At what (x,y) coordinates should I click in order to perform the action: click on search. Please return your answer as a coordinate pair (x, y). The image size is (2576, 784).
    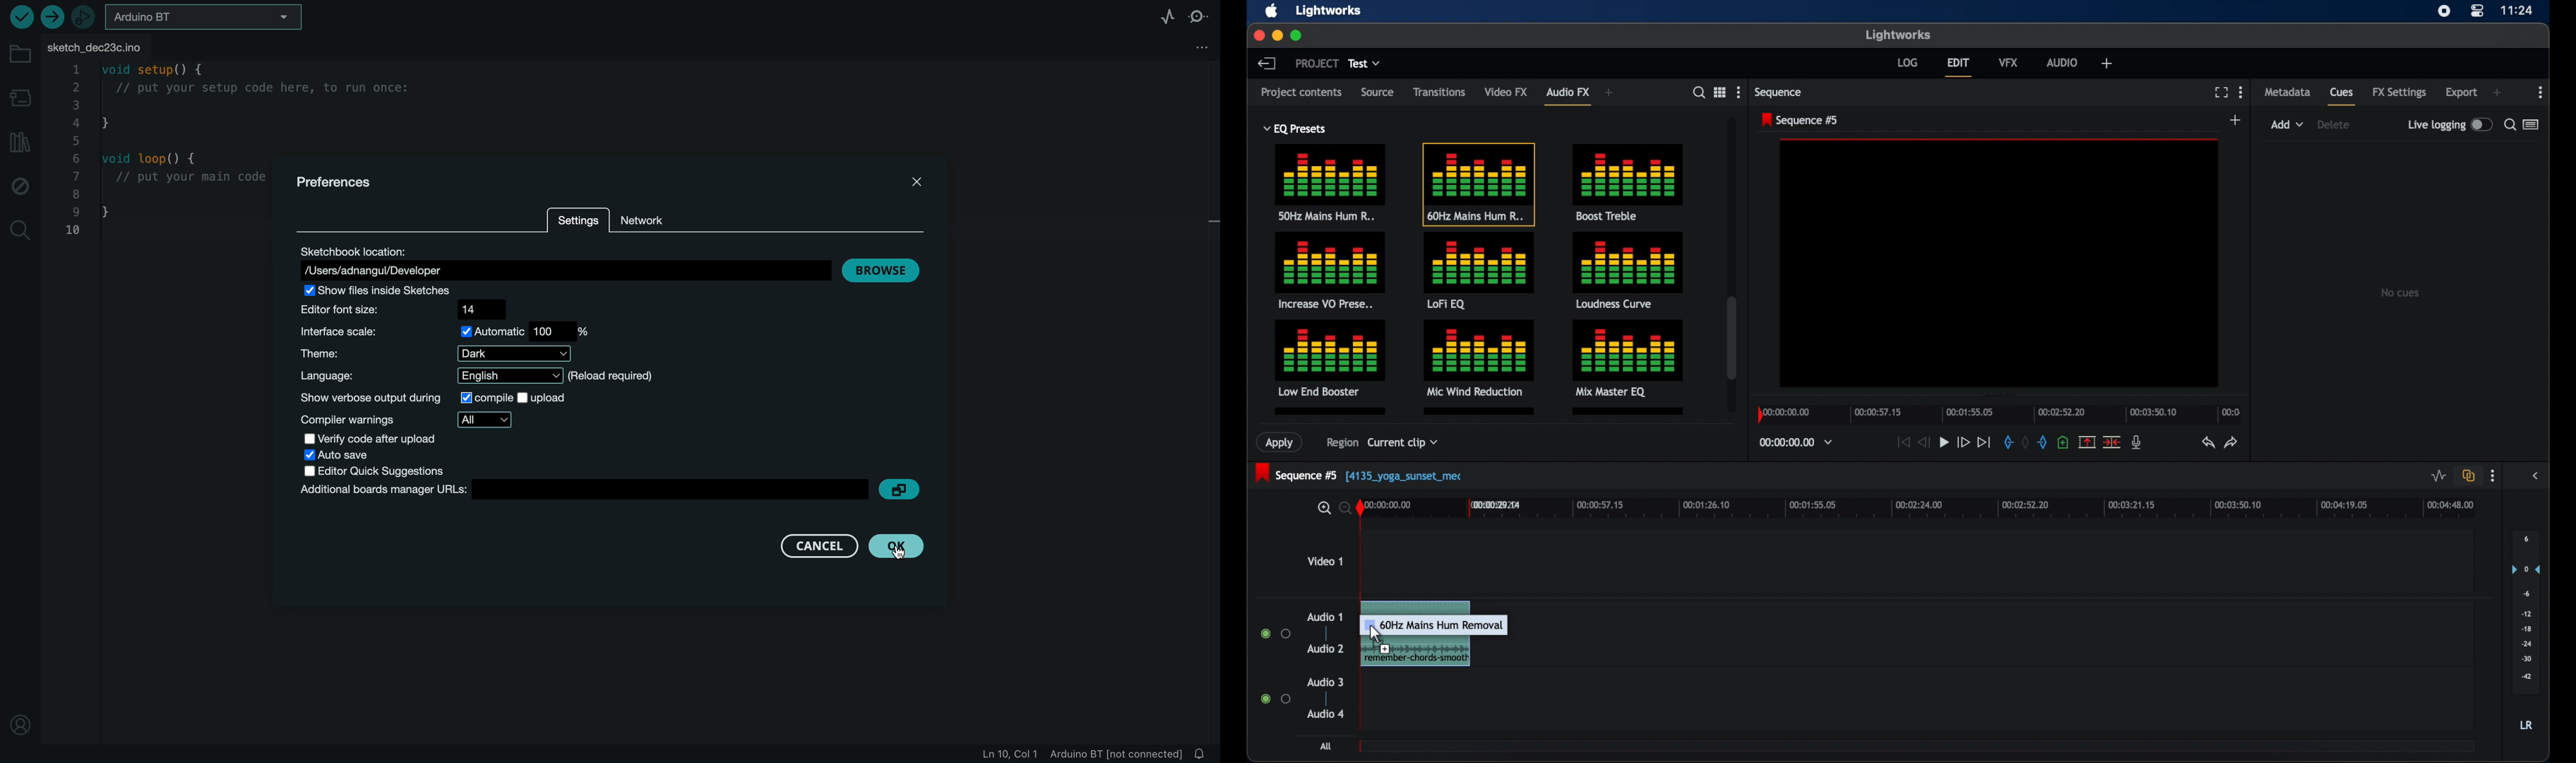
    Looking at the image, I should click on (1699, 93).